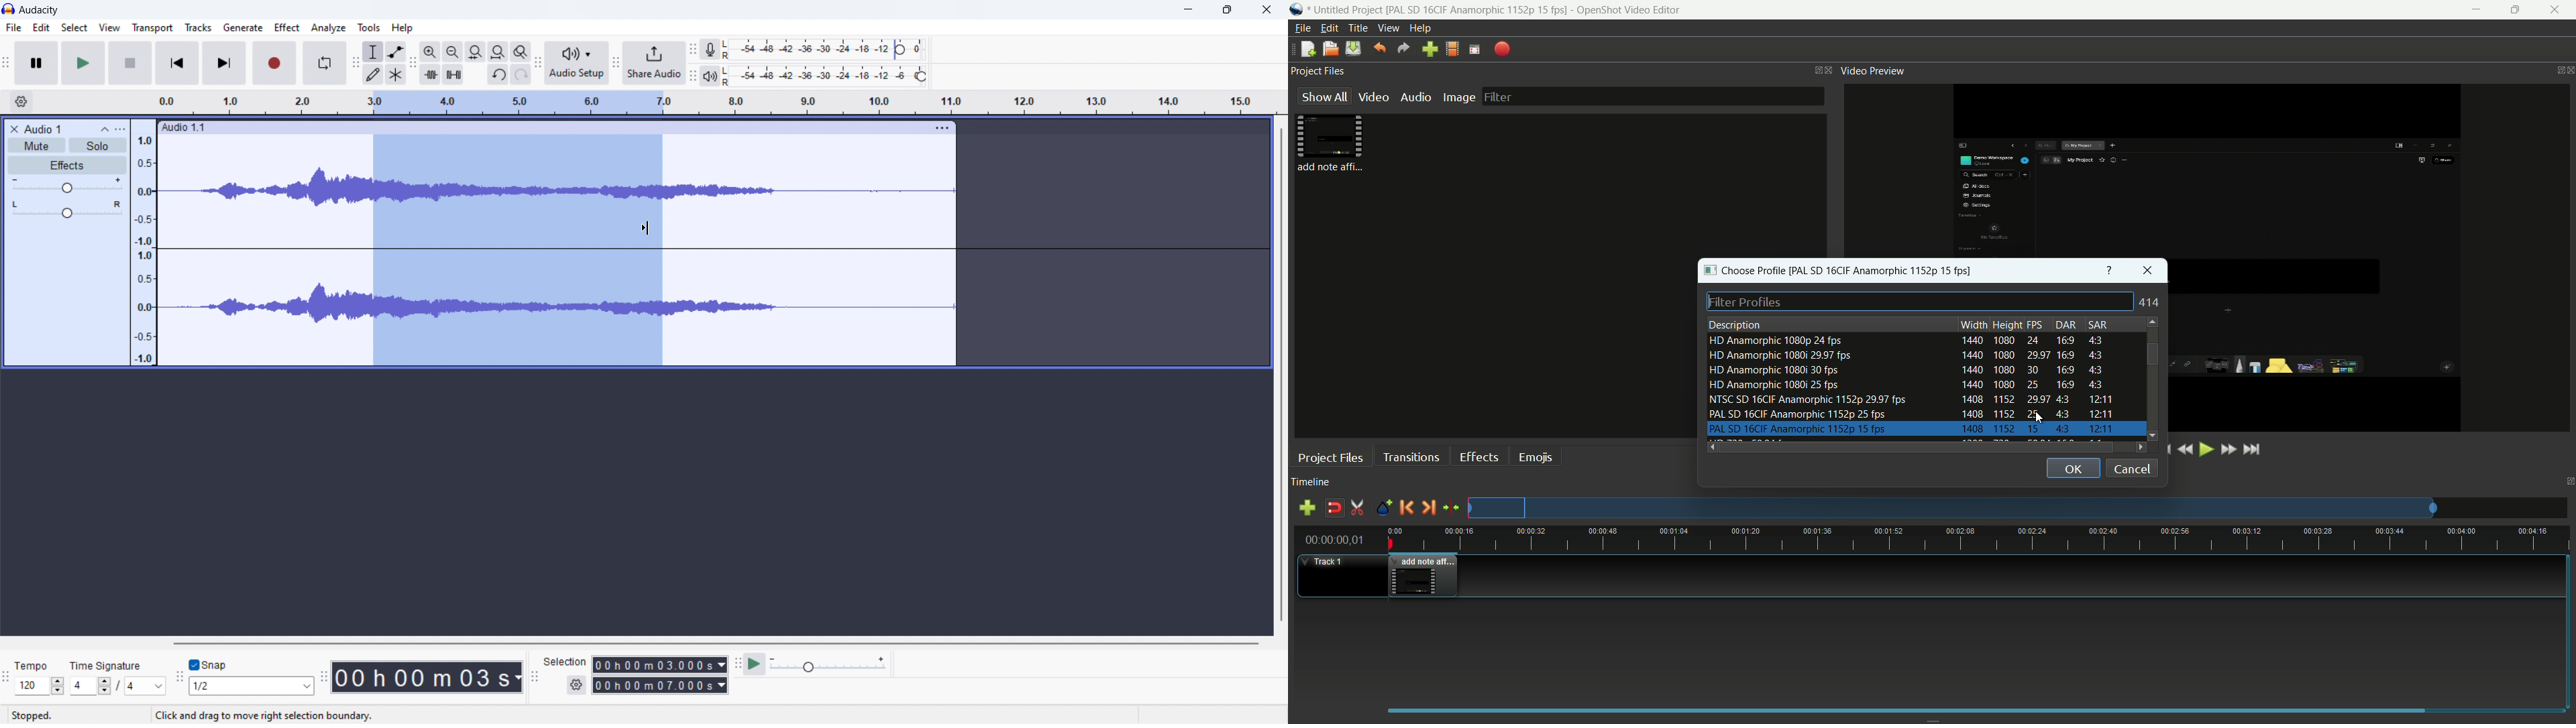 The height and width of the screenshot is (728, 2576). What do you see at coordinates (498, 51) in the screenshot?
I see `fill project to width` at bounding box center [498, 51].